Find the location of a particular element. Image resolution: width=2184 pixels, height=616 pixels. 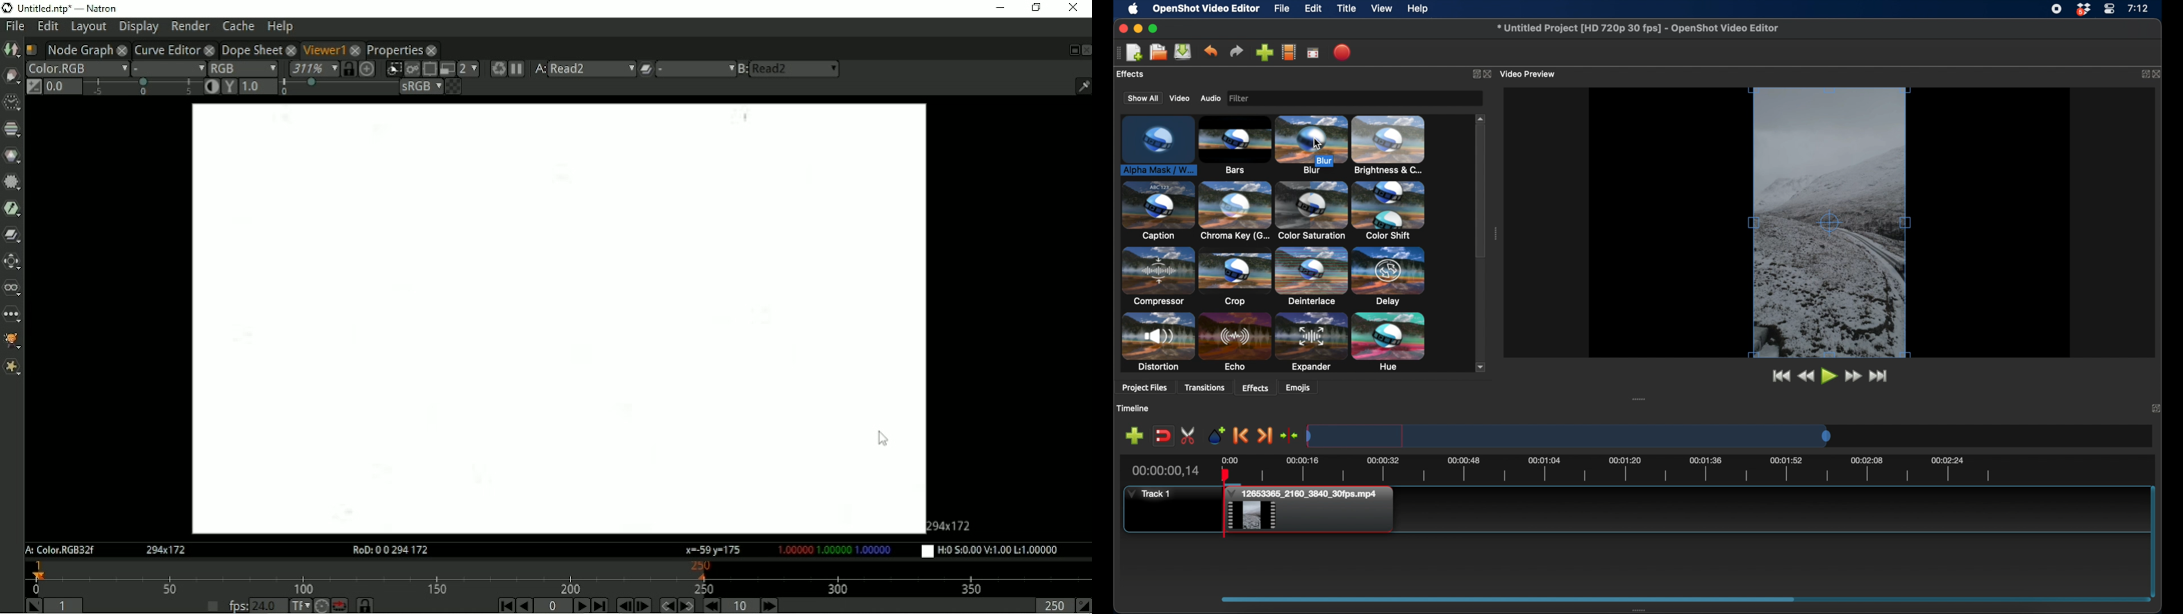

0.00 is located at coordinates (1229, 459).